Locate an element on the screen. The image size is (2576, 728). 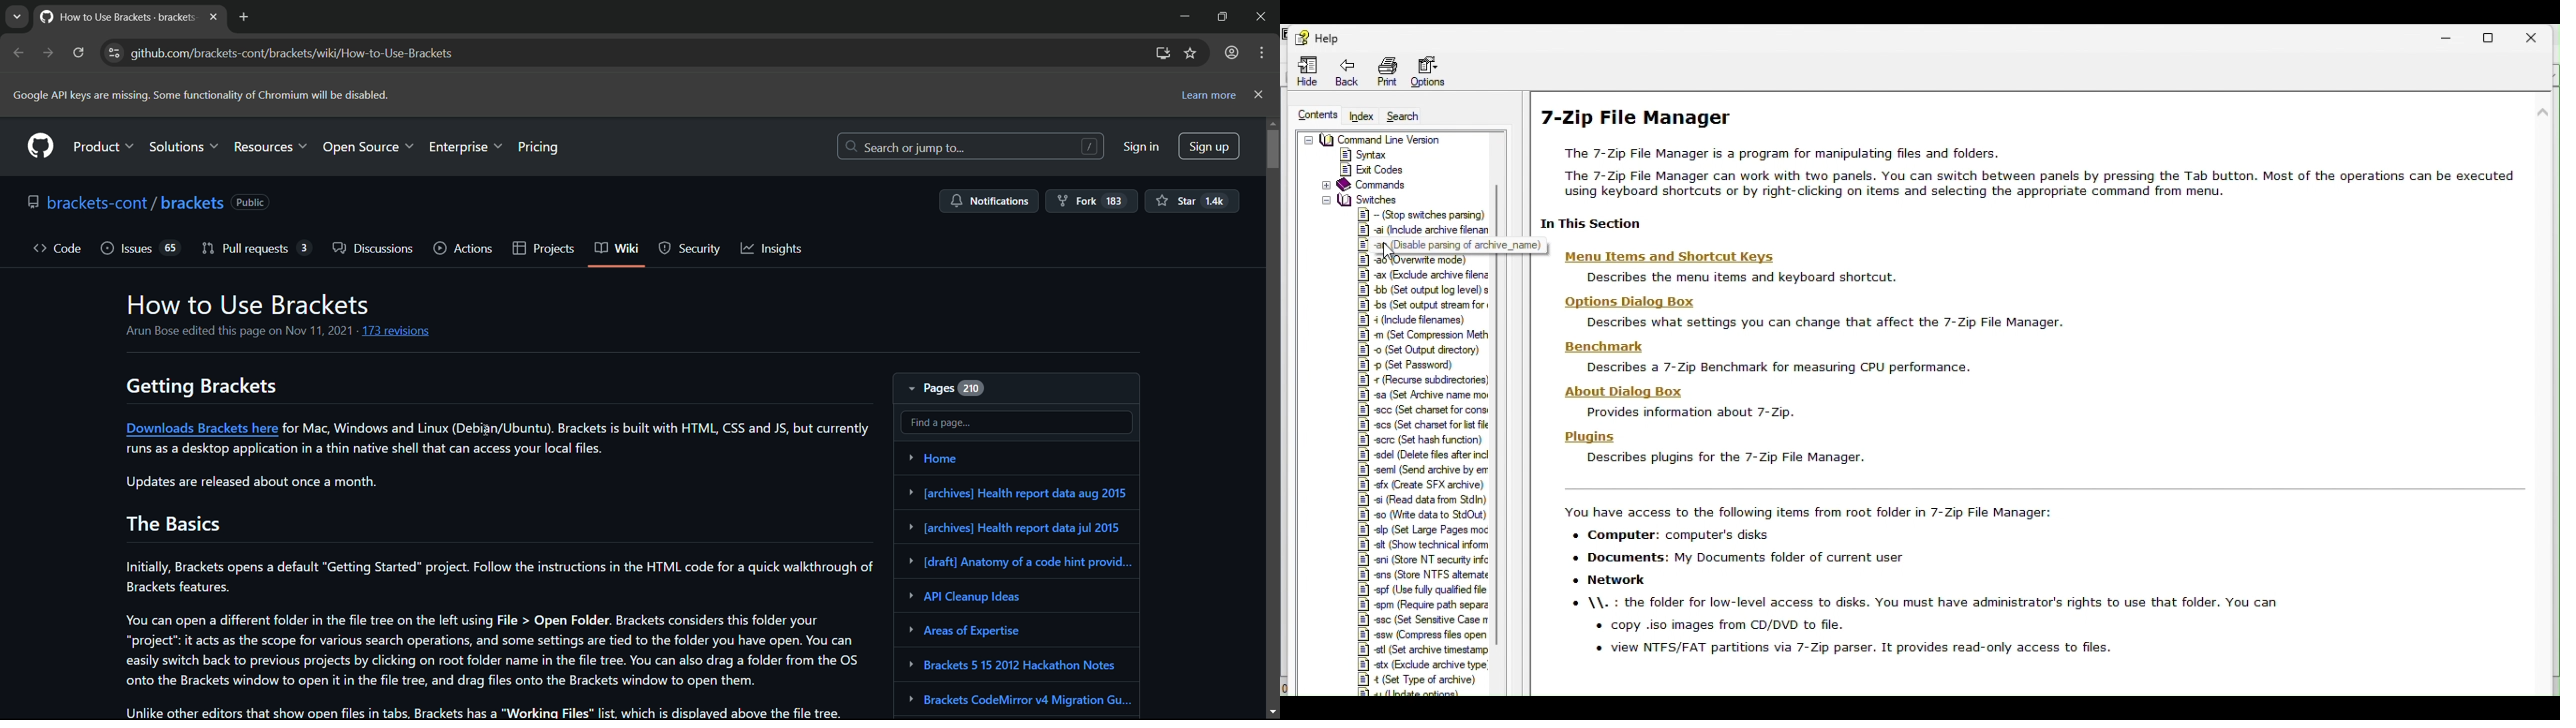
|& -ap(Disable parsing of archive_name) | is located at coordinates (1451, 244).